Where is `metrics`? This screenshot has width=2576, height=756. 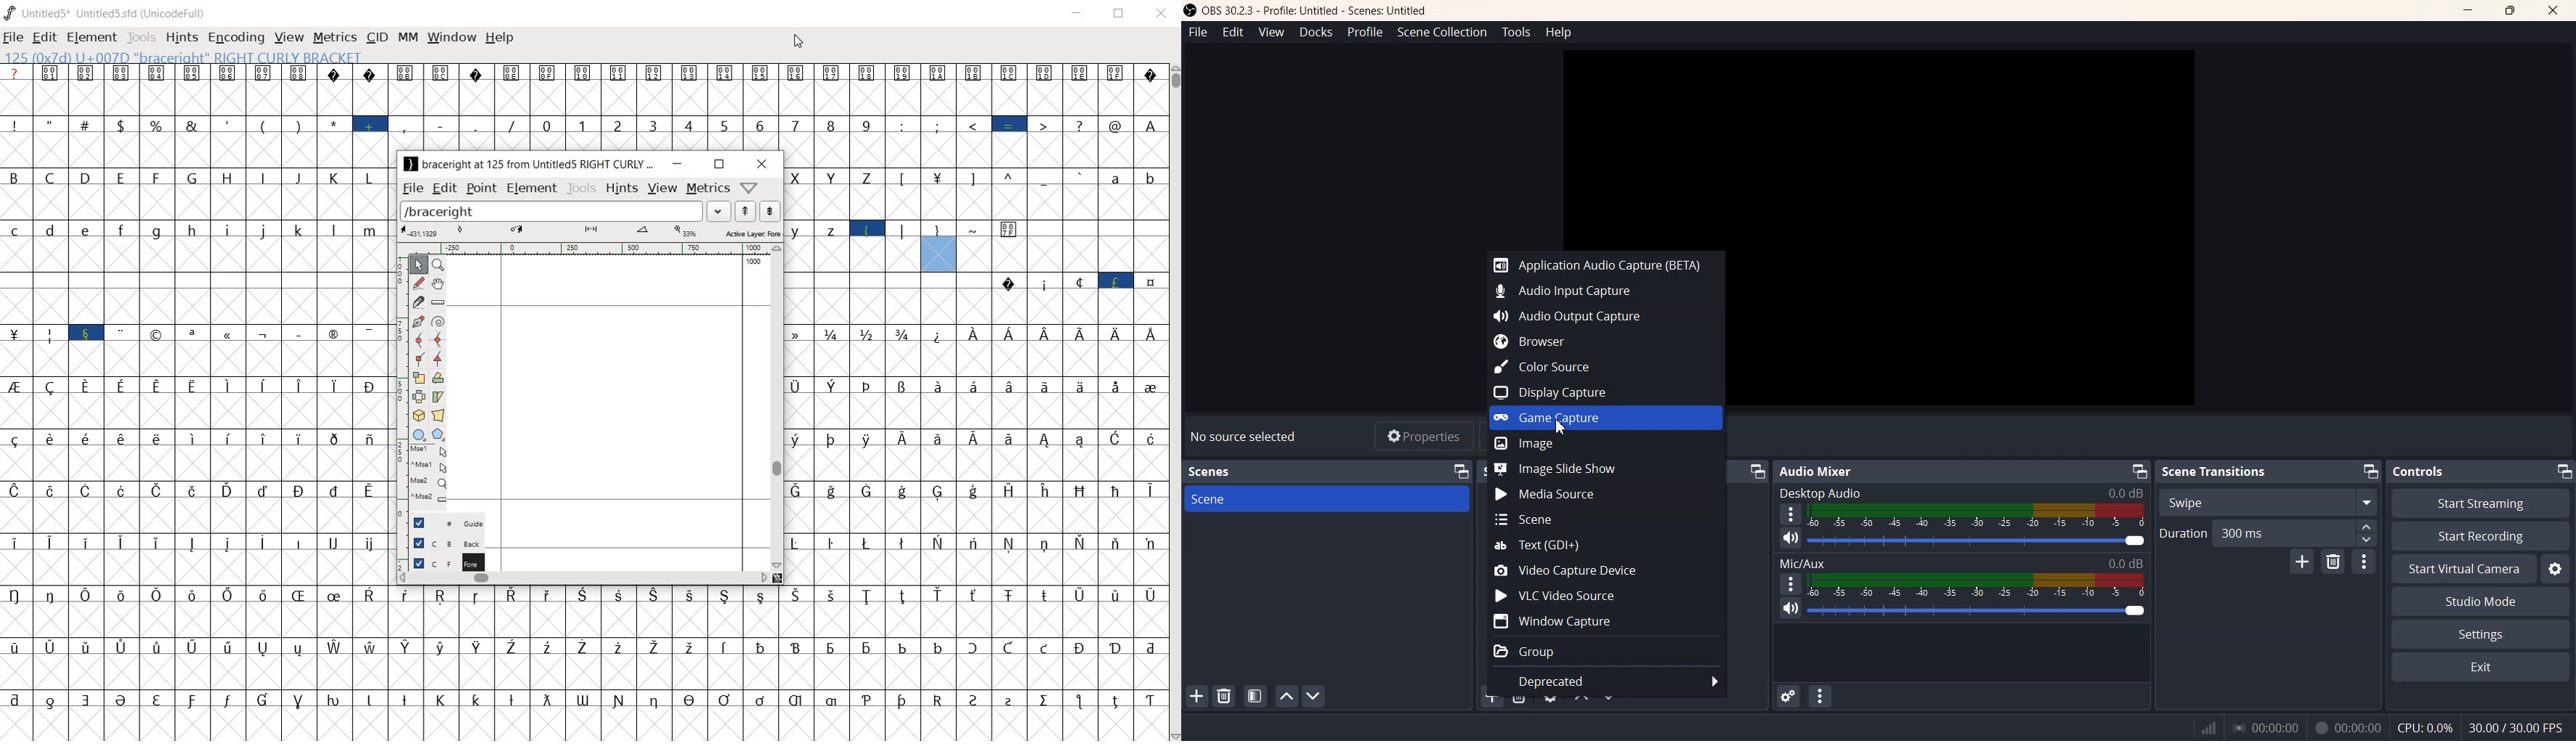 metrics is located at coordinates (708, 189).